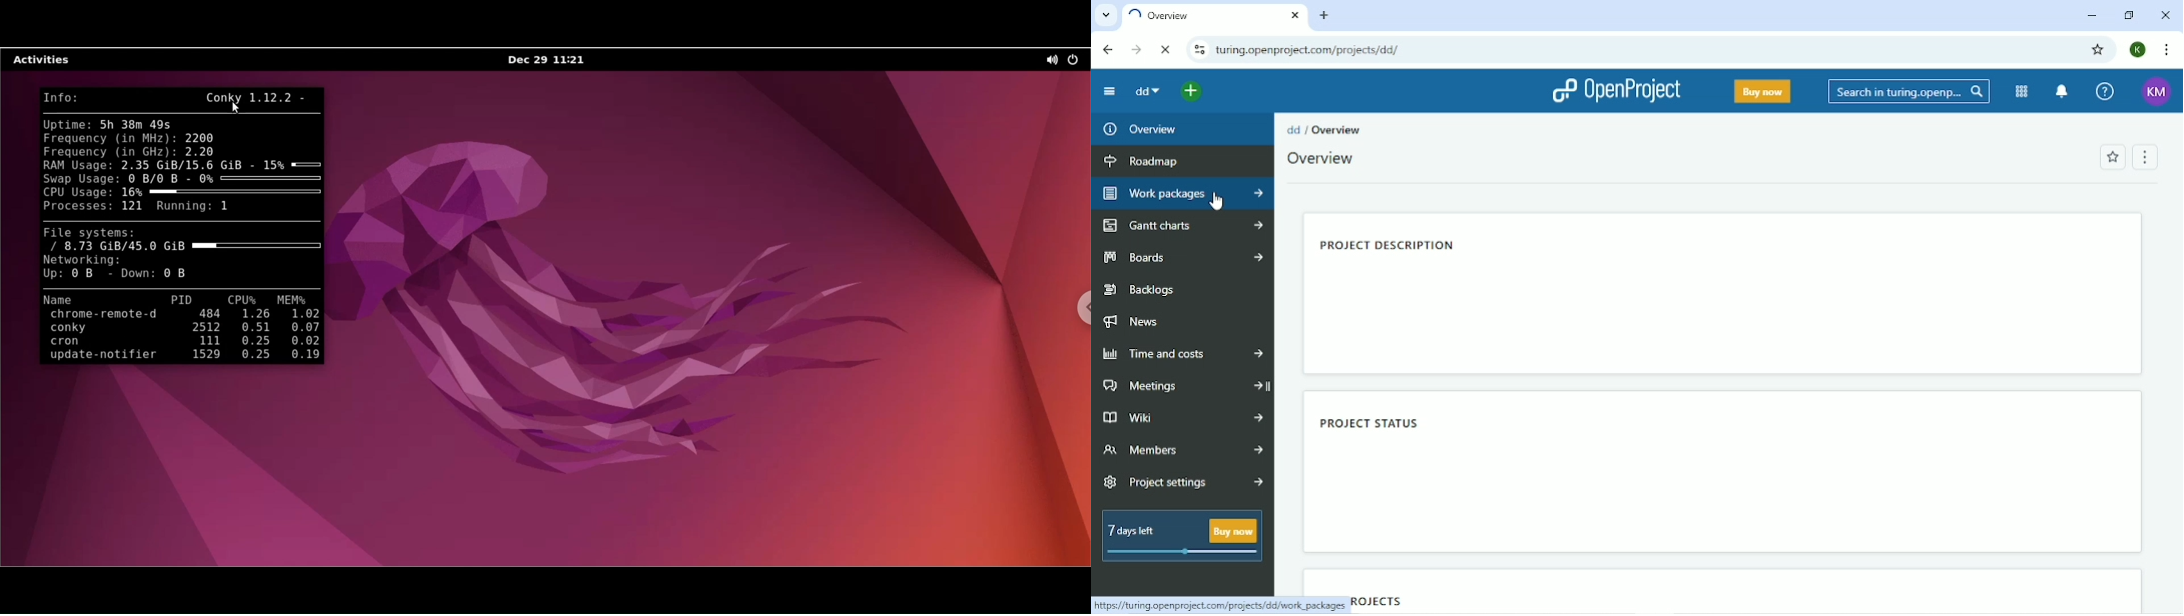  I want to click on Minimize, so click(2091, 14).